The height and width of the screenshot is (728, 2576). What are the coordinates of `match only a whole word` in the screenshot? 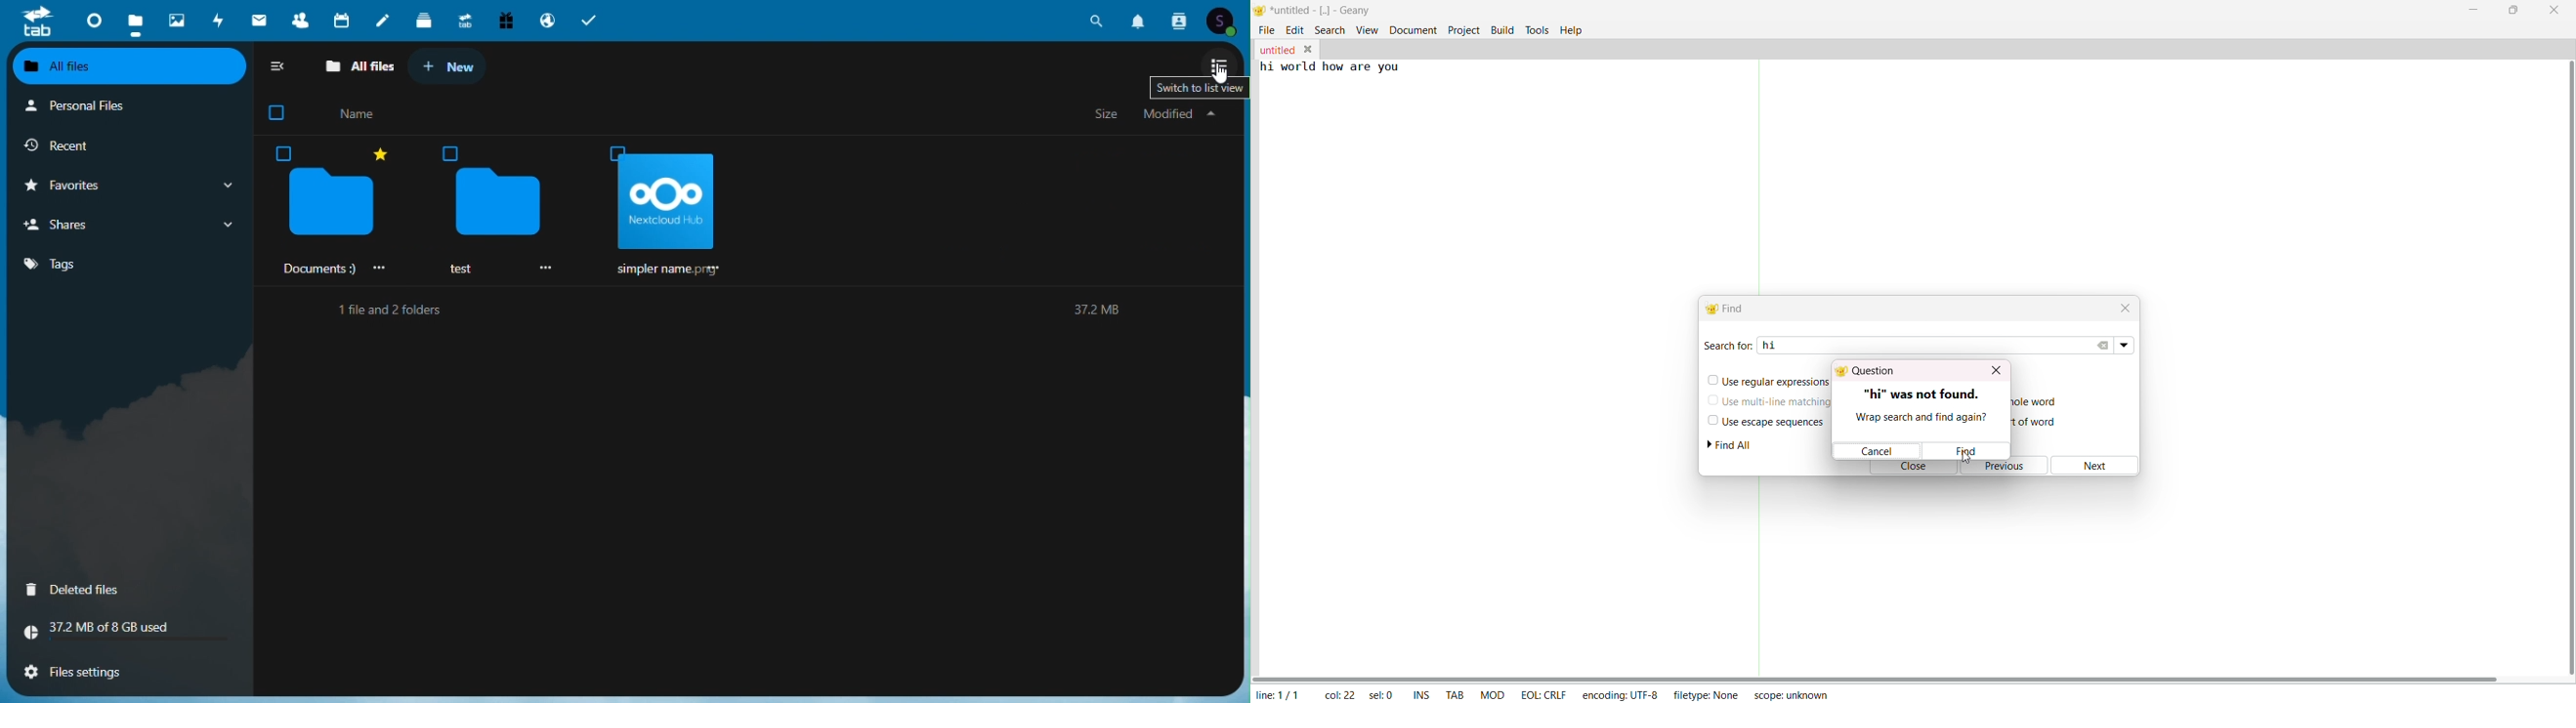 It's located at (2037, 401).